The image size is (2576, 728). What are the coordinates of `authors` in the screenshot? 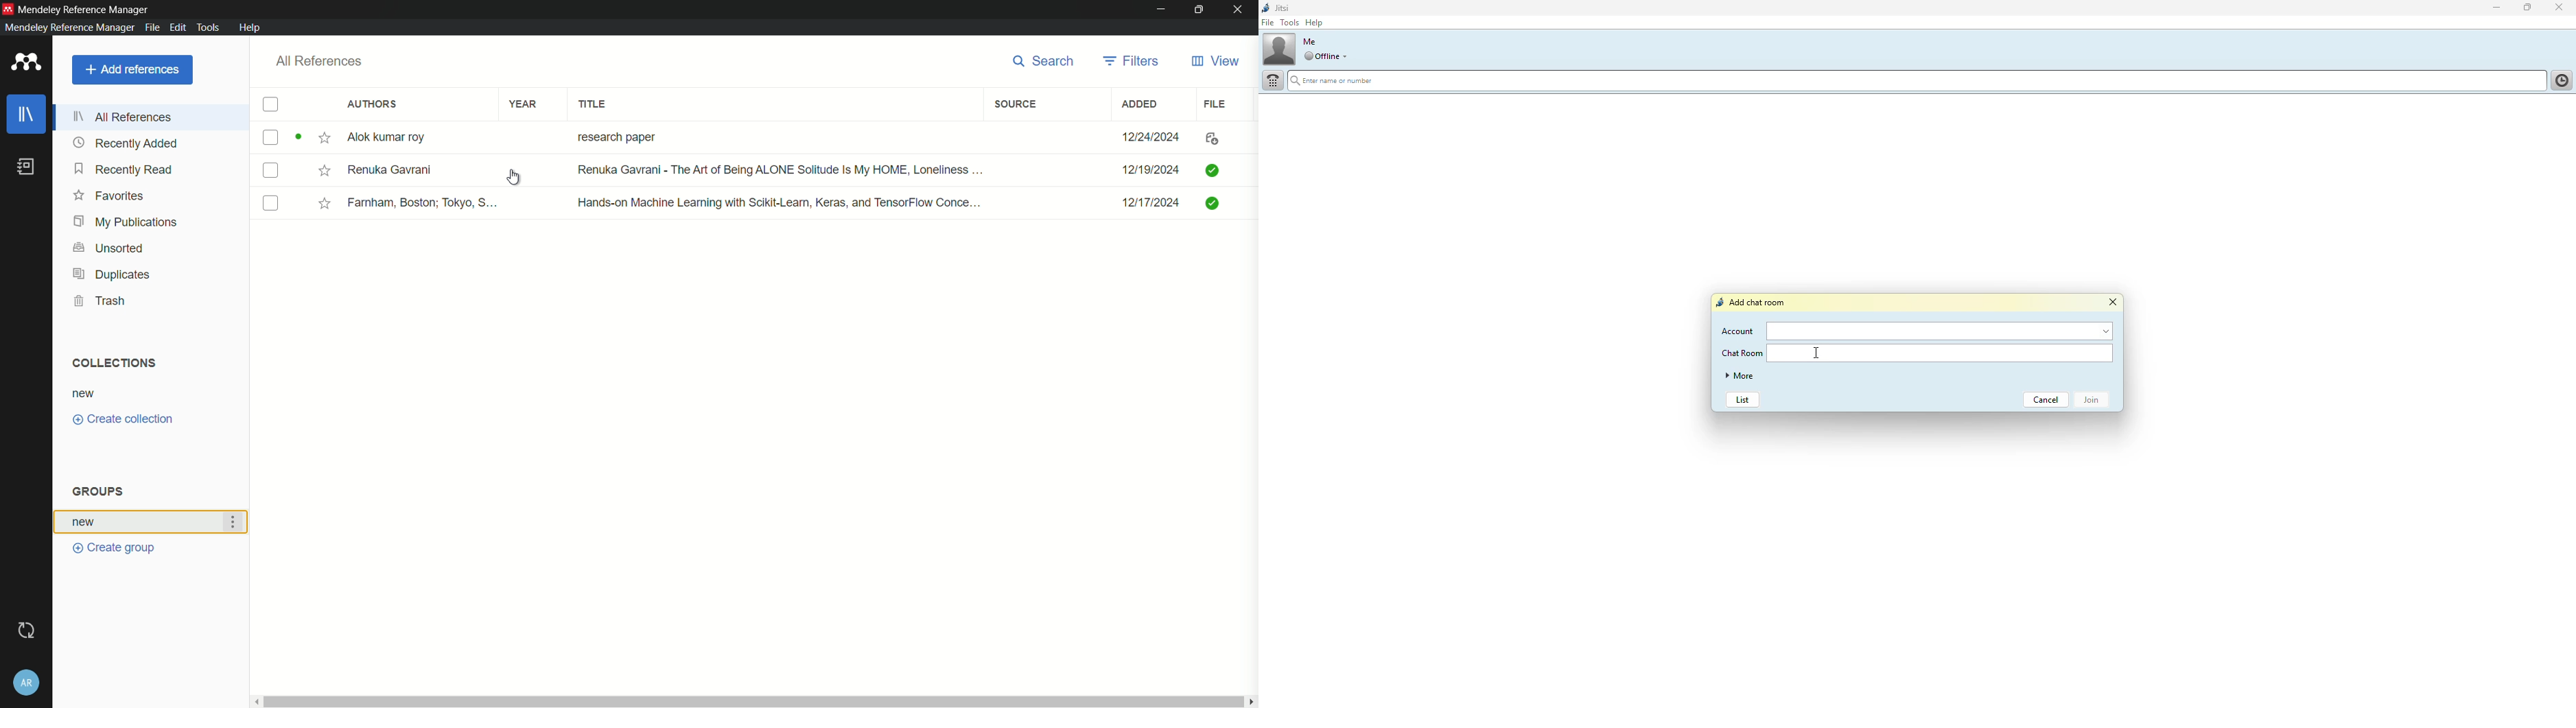 It's located at (372, 105).